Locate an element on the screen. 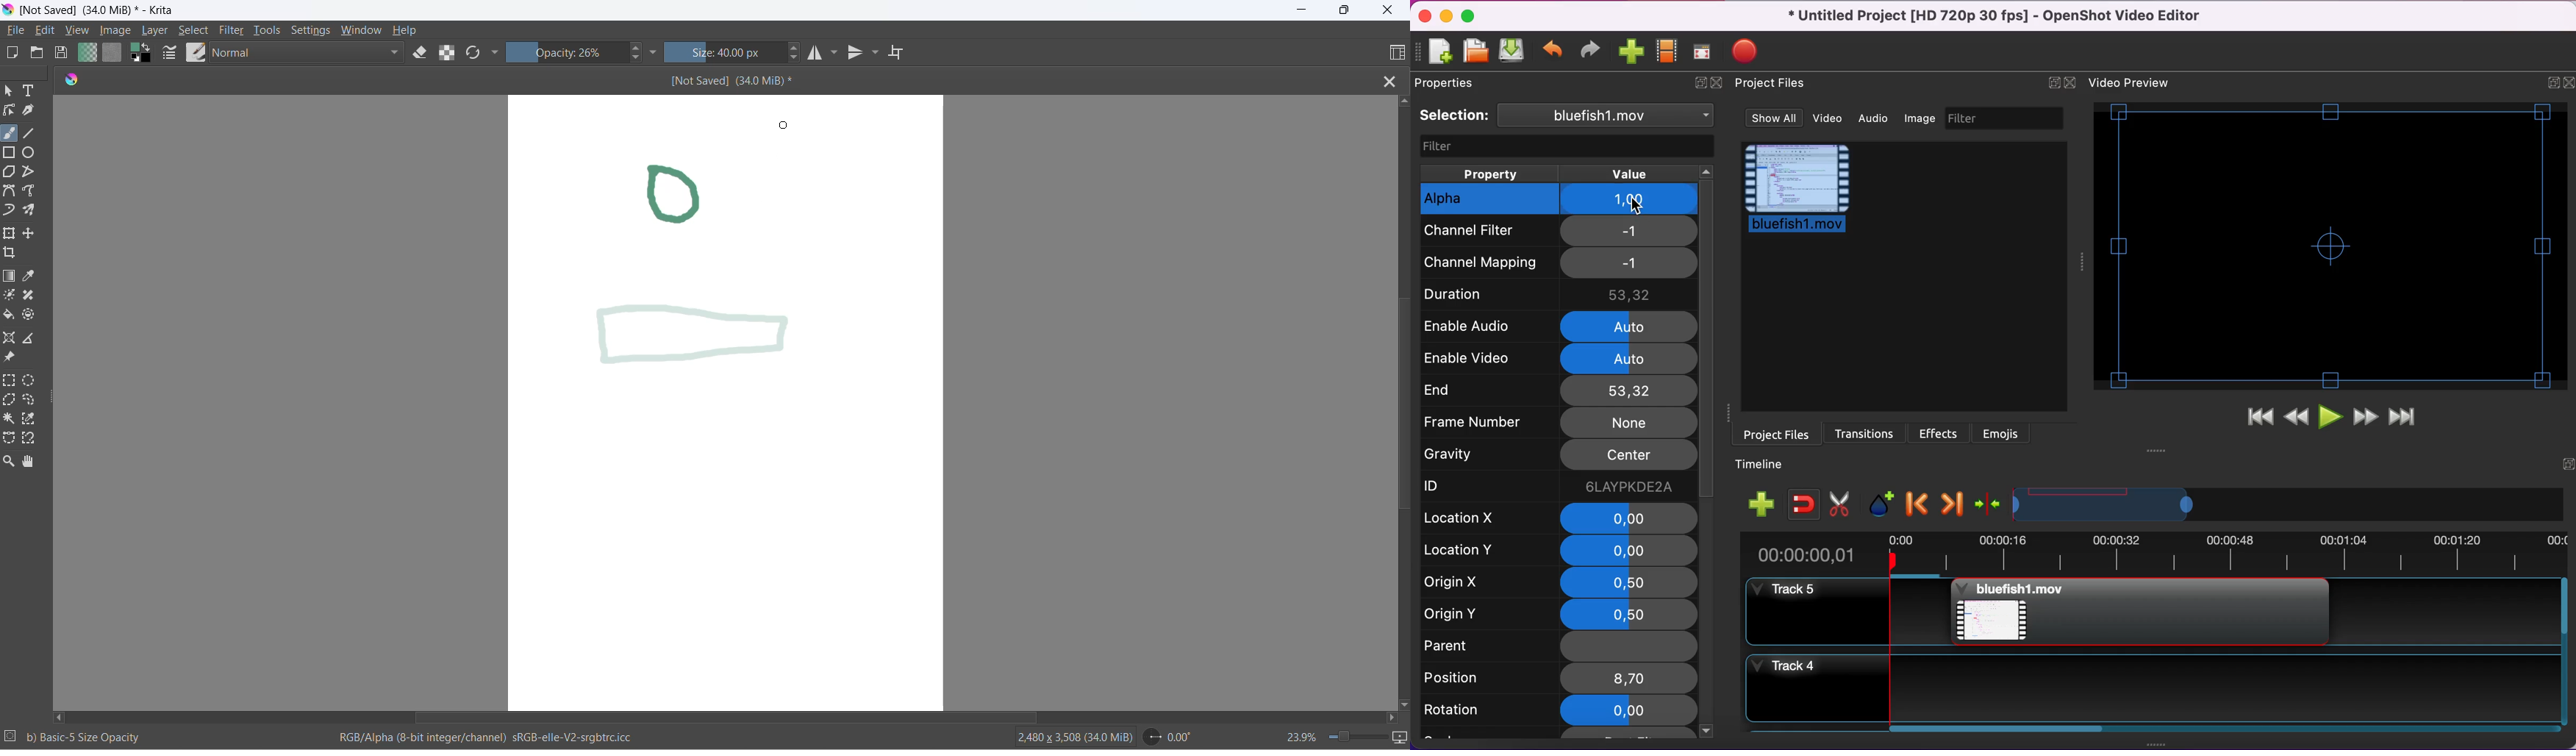 This screenshot has height=756, width=2576. undo is located at coordinates (1552, 54).